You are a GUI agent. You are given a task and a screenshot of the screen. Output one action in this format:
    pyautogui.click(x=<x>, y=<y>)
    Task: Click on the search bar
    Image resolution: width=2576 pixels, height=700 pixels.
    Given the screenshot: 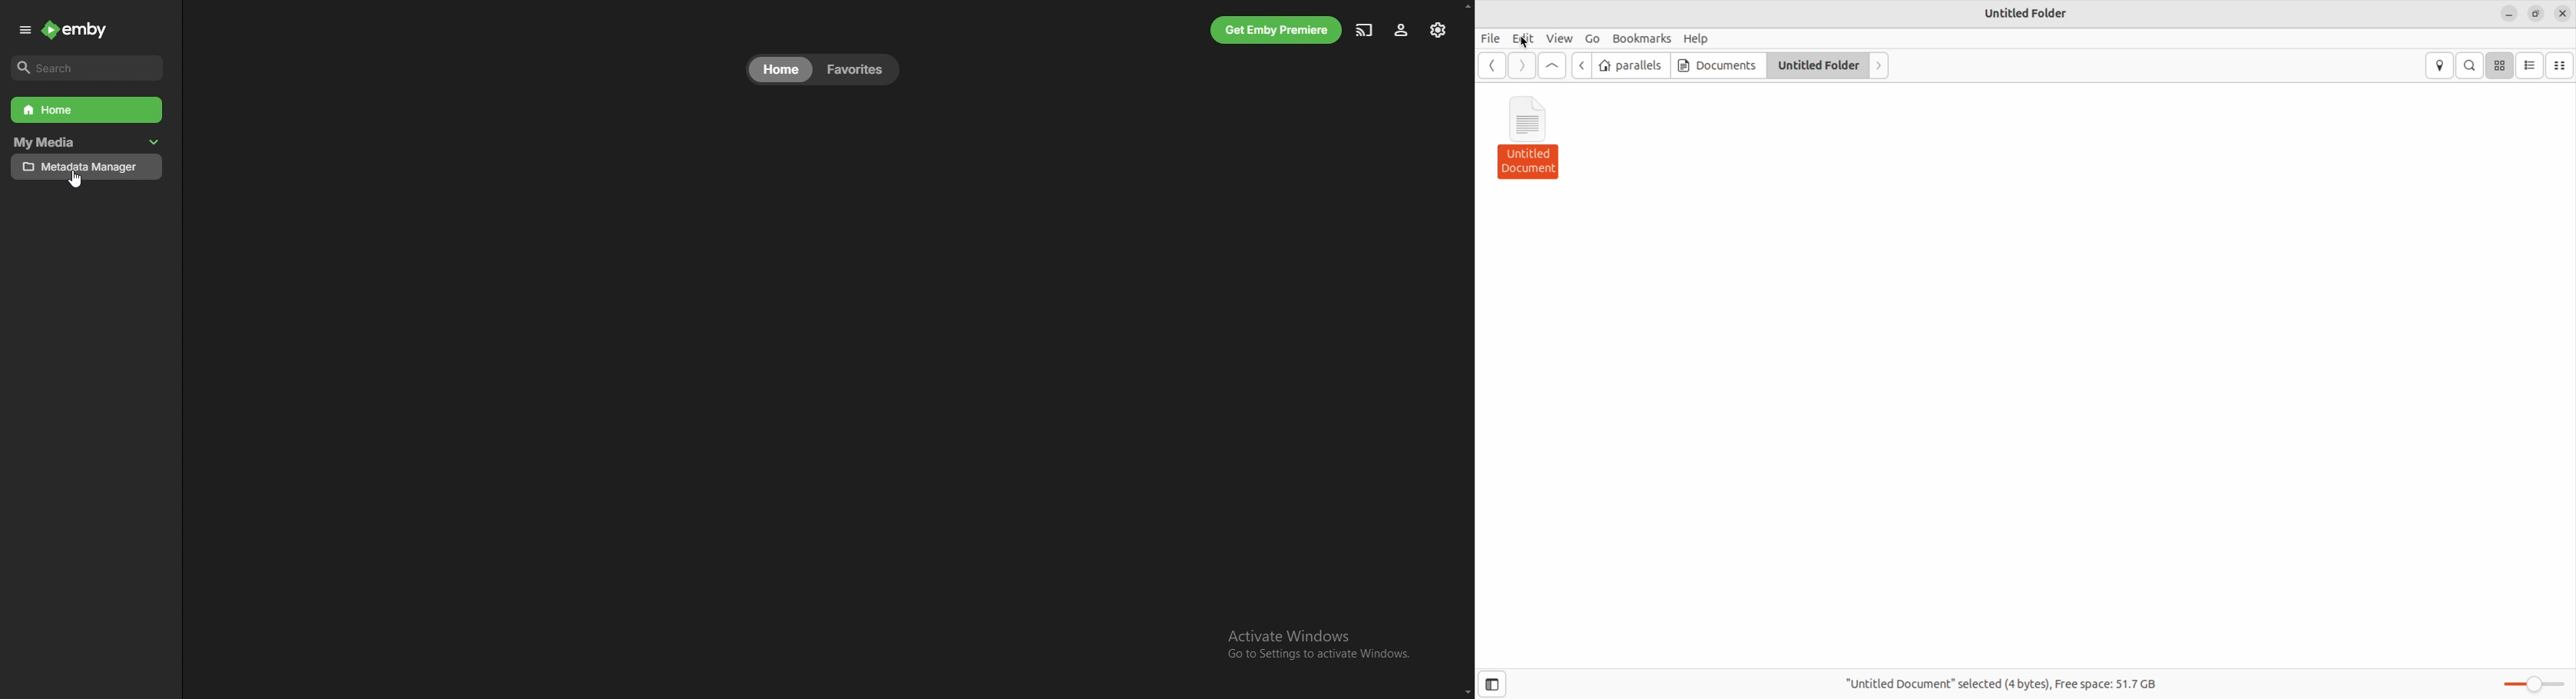 What is the action you would take?
    pyautogui.click(x=88, y=68)
    